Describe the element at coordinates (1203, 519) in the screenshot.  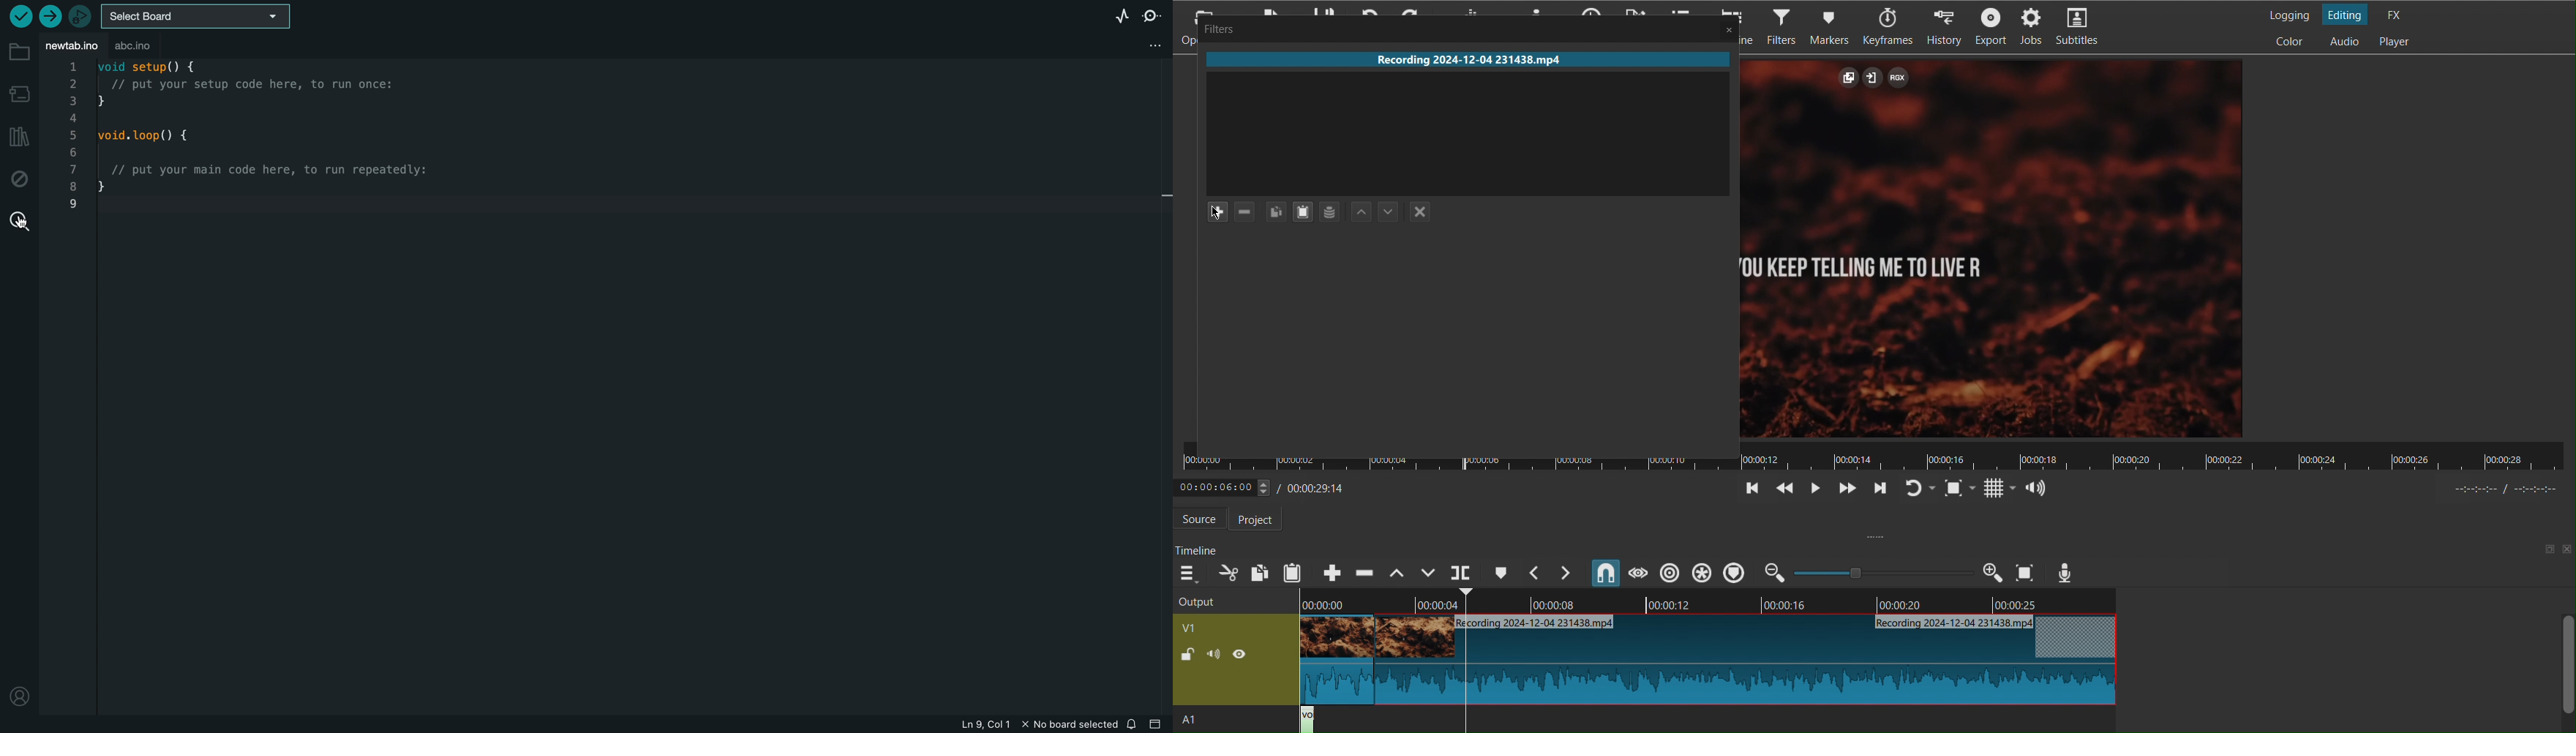
I see `Source` at that location.